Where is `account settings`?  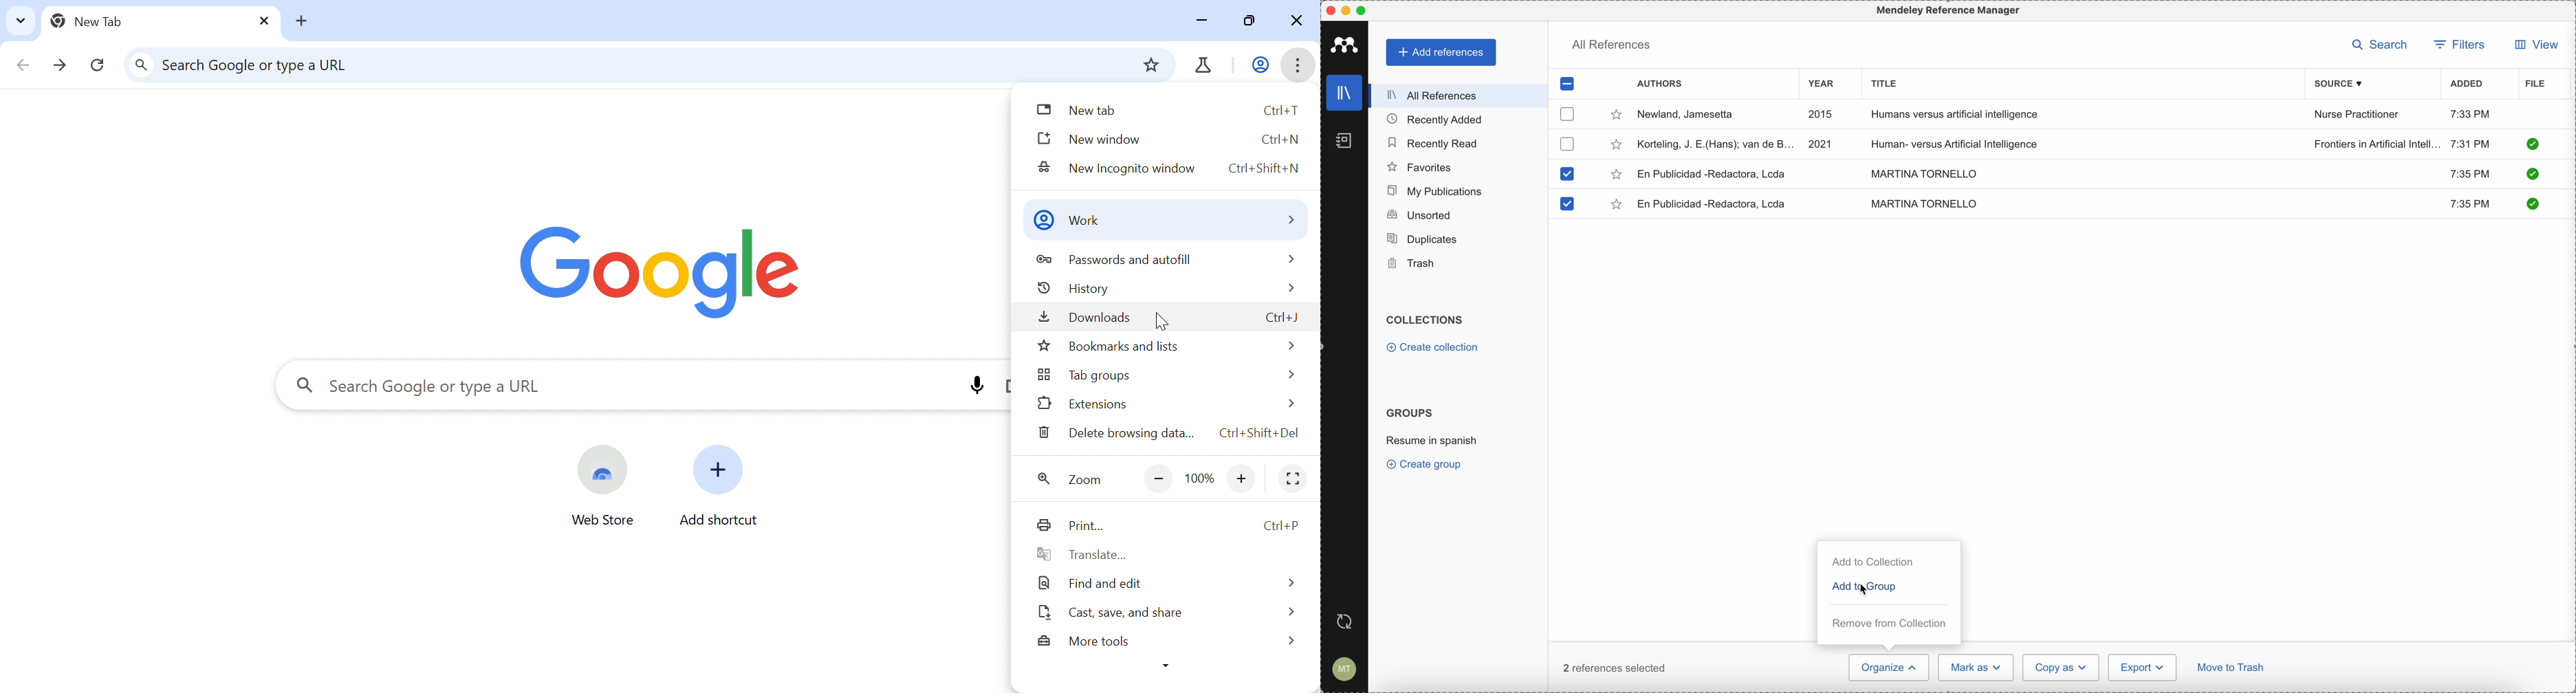
account settings is located at coordinates (1342, 670).